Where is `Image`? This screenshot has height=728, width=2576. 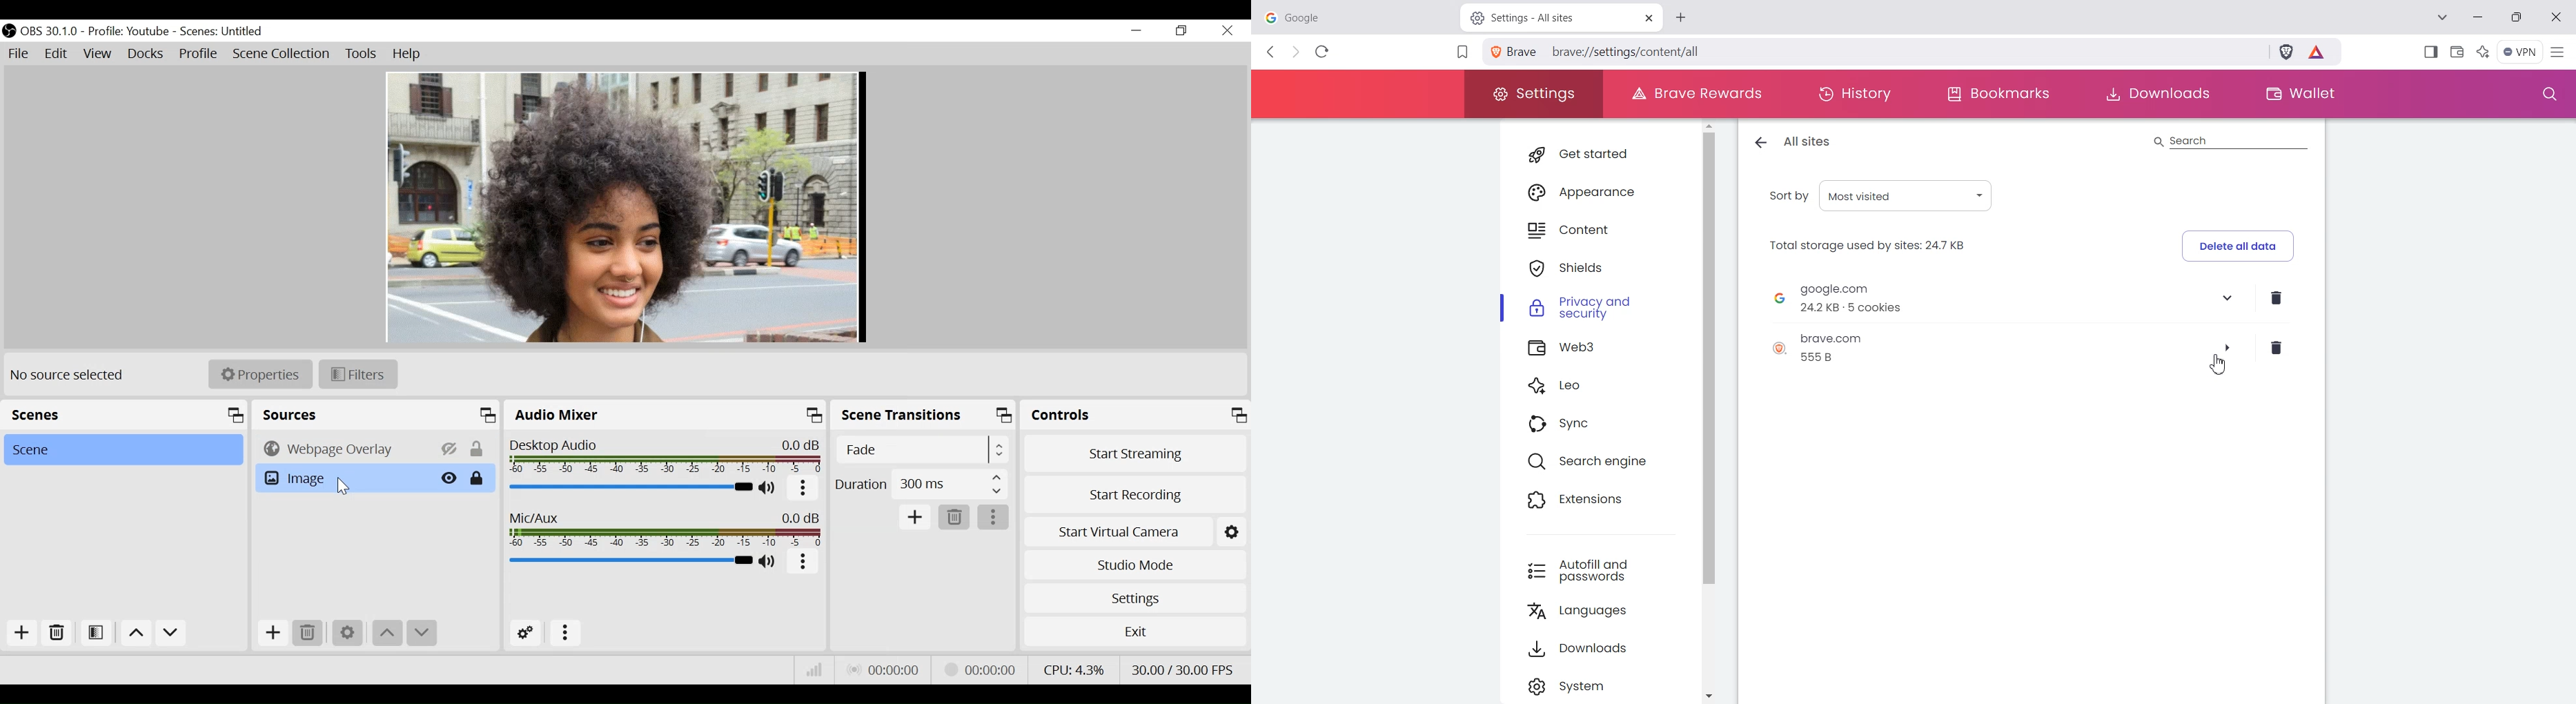 Image is located at coordinates (342, 478).